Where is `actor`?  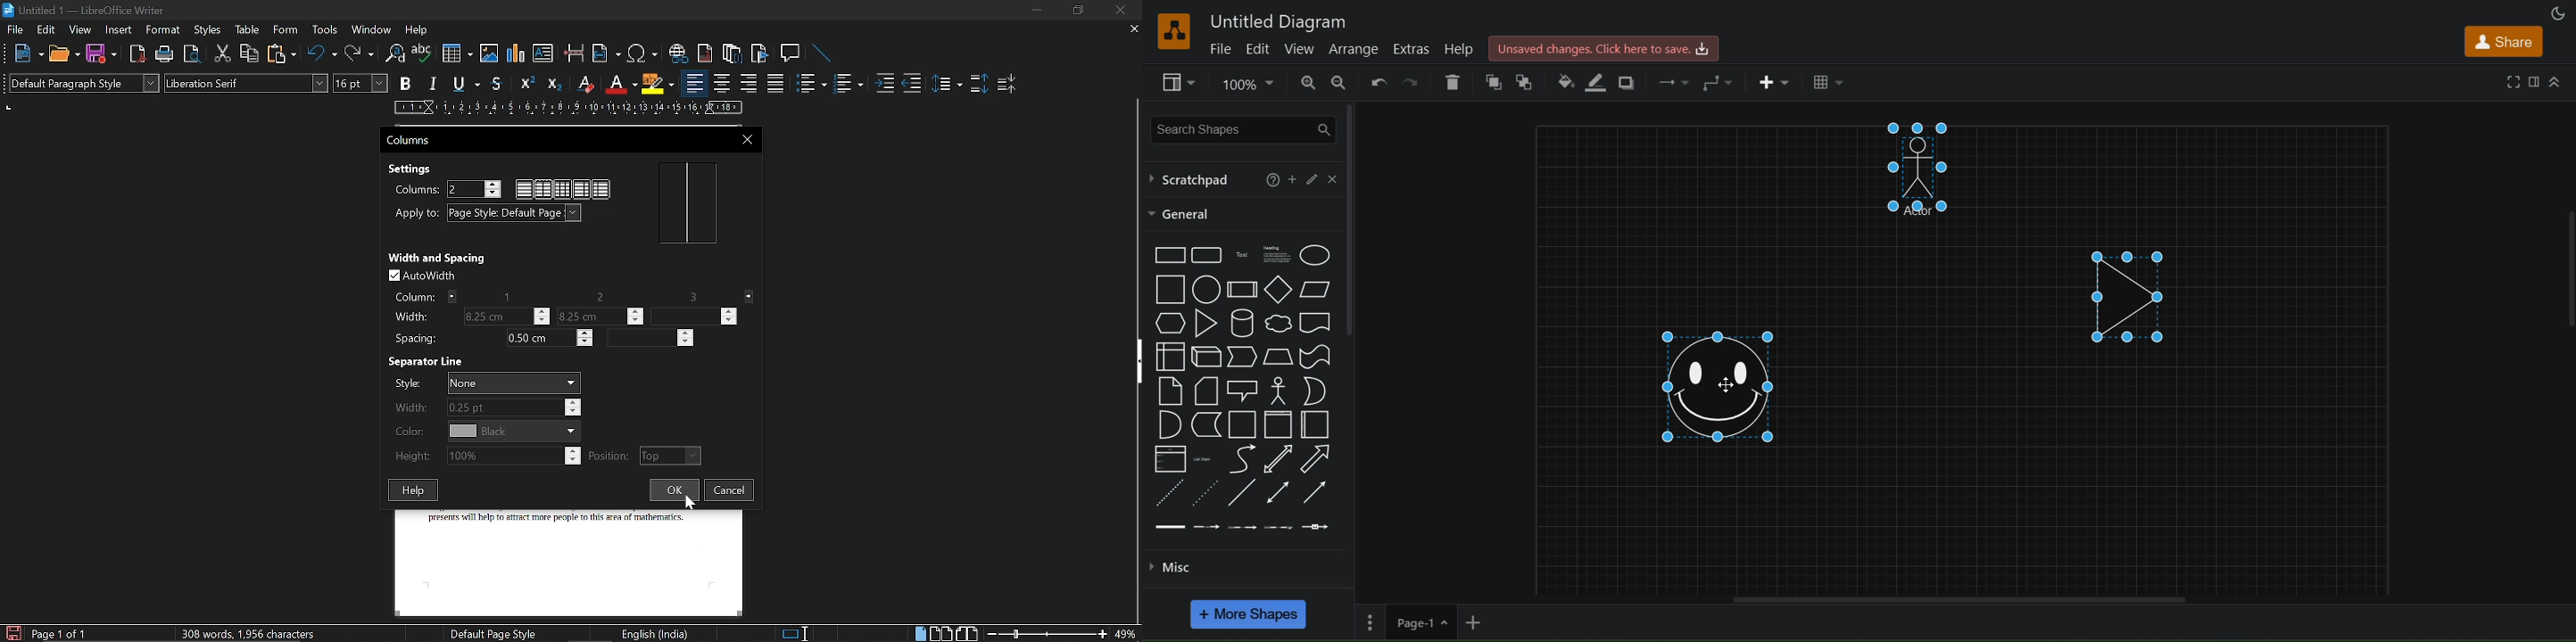 actor is located at coordinates (1276, 390).